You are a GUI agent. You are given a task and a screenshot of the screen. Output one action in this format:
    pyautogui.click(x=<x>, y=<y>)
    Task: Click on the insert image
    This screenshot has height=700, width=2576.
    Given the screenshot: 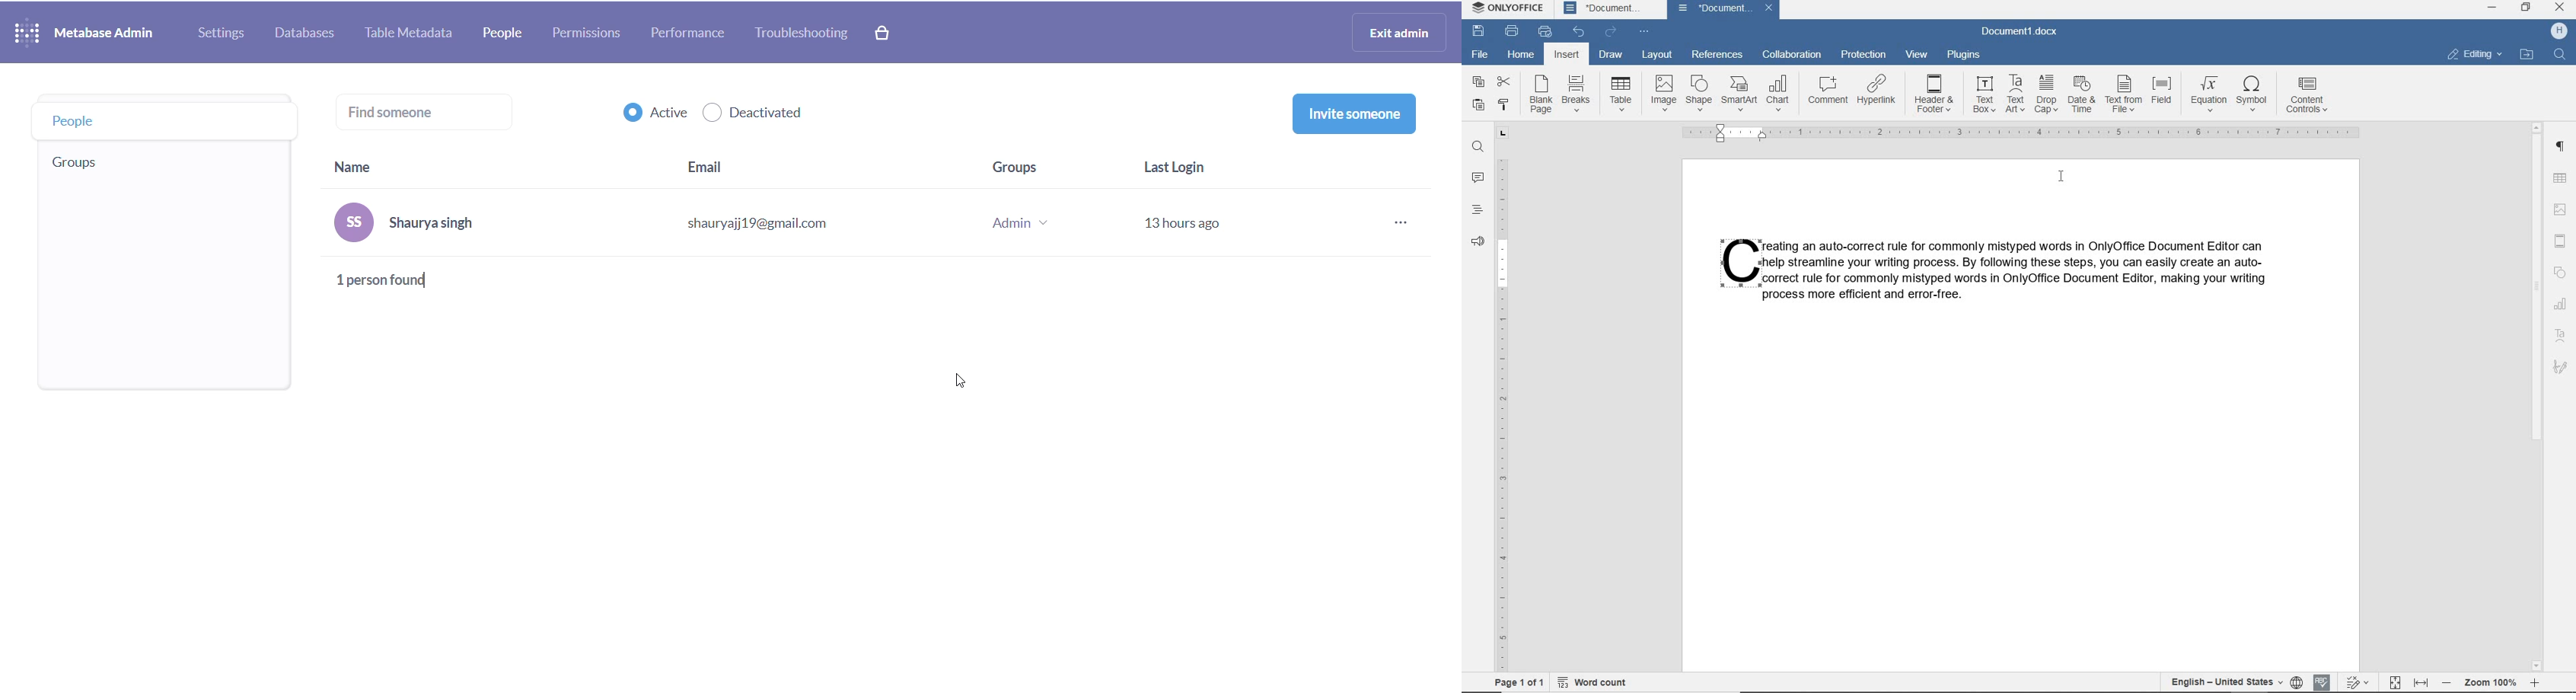 What is the action you would take?
    pyautogui.click(x=2562, y=208)
    